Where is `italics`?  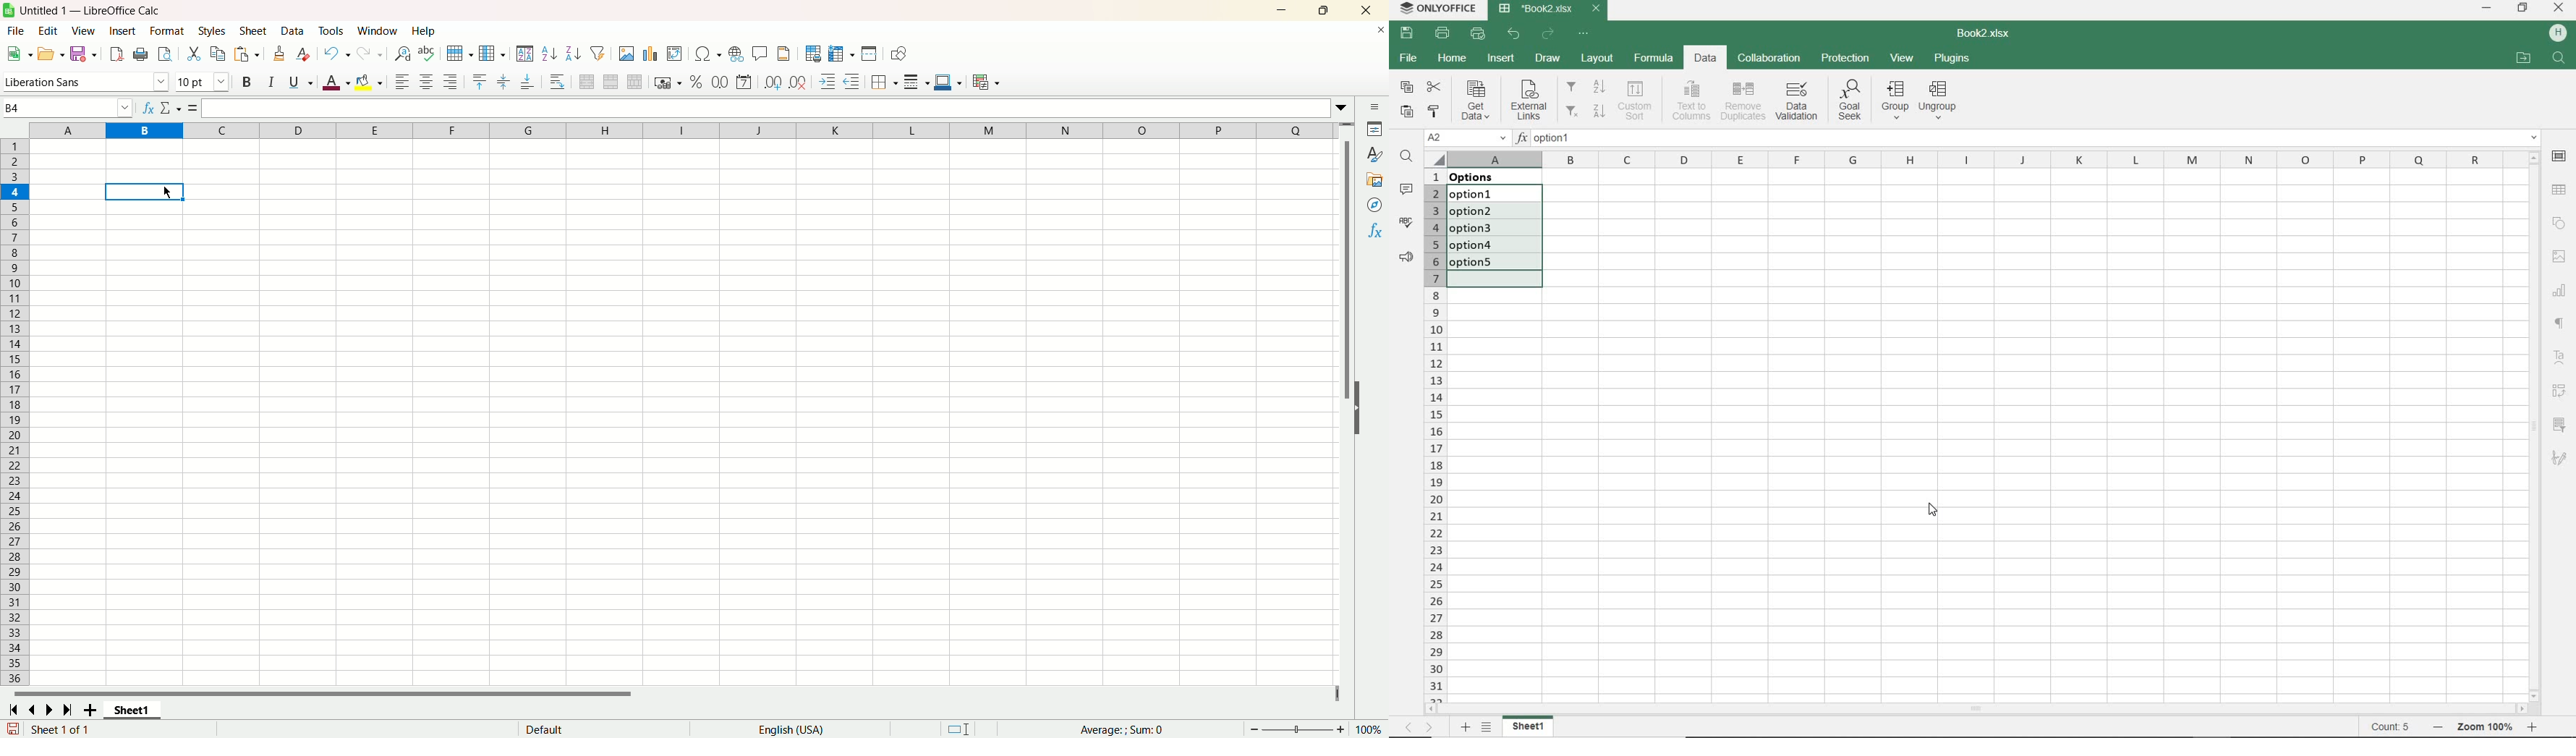
italics is located at coordinates (268, 82).